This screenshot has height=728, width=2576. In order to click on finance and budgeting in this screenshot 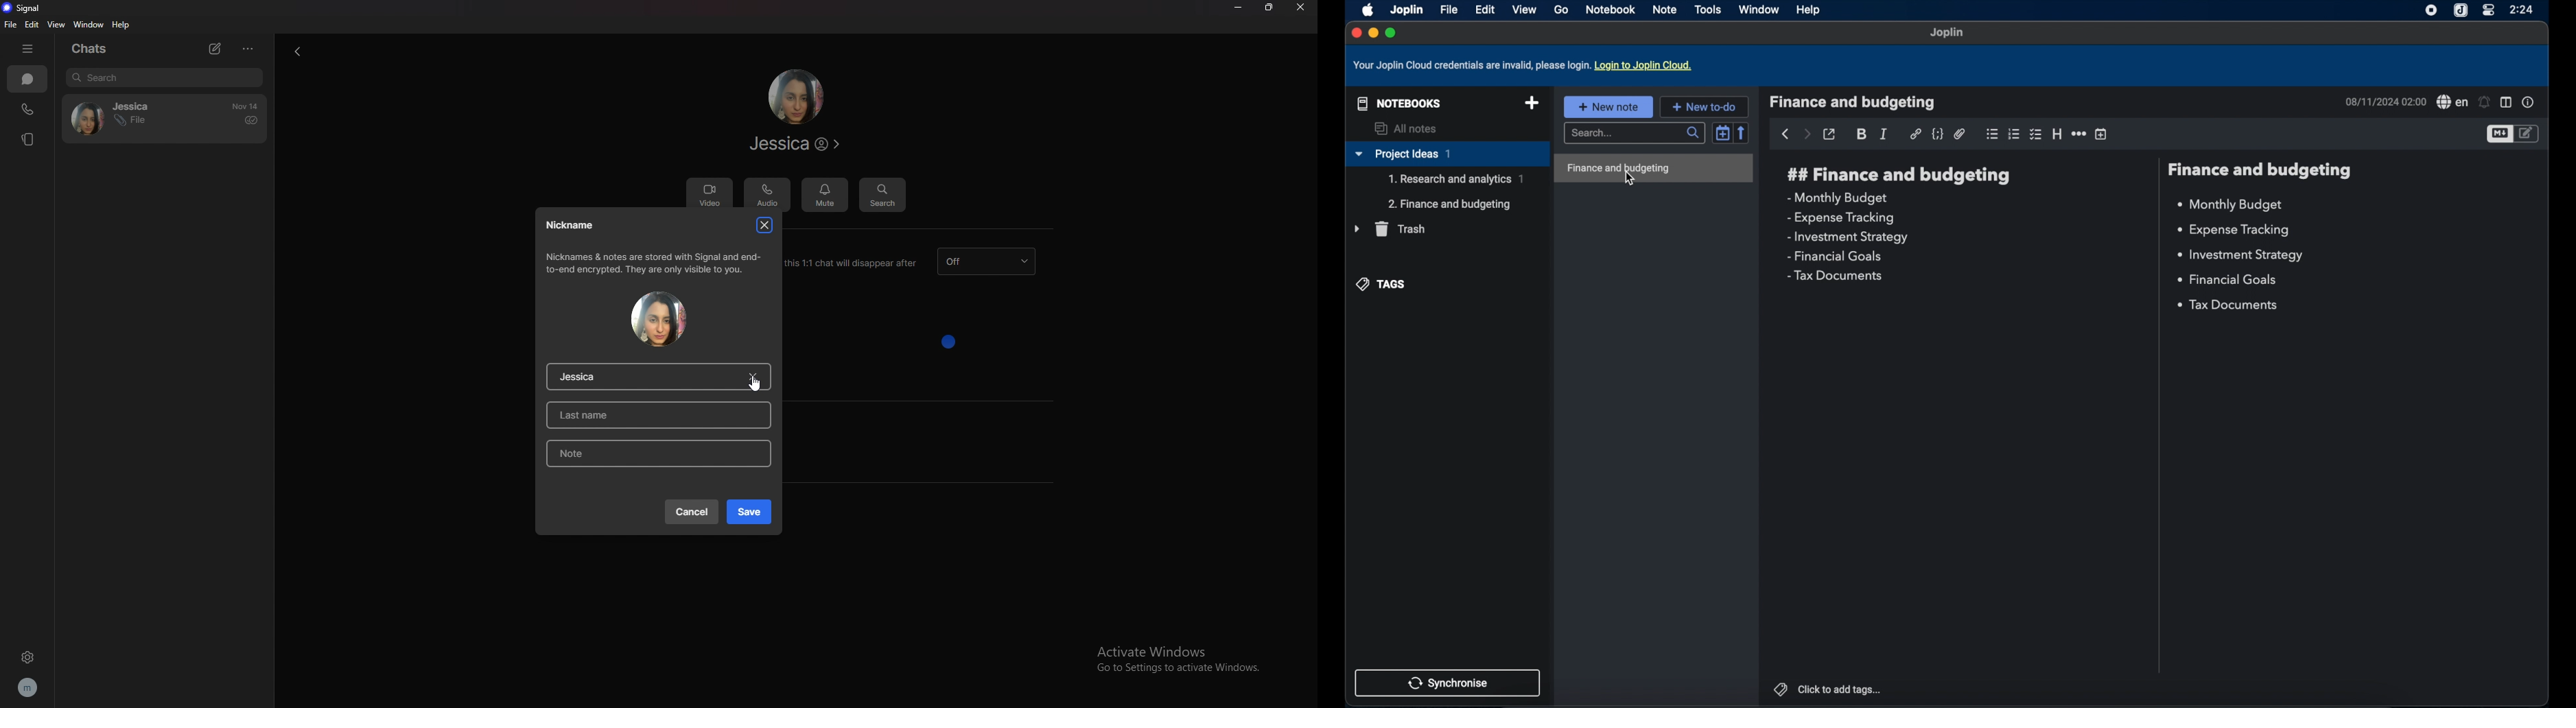, I will do `click(2262, 170)`.